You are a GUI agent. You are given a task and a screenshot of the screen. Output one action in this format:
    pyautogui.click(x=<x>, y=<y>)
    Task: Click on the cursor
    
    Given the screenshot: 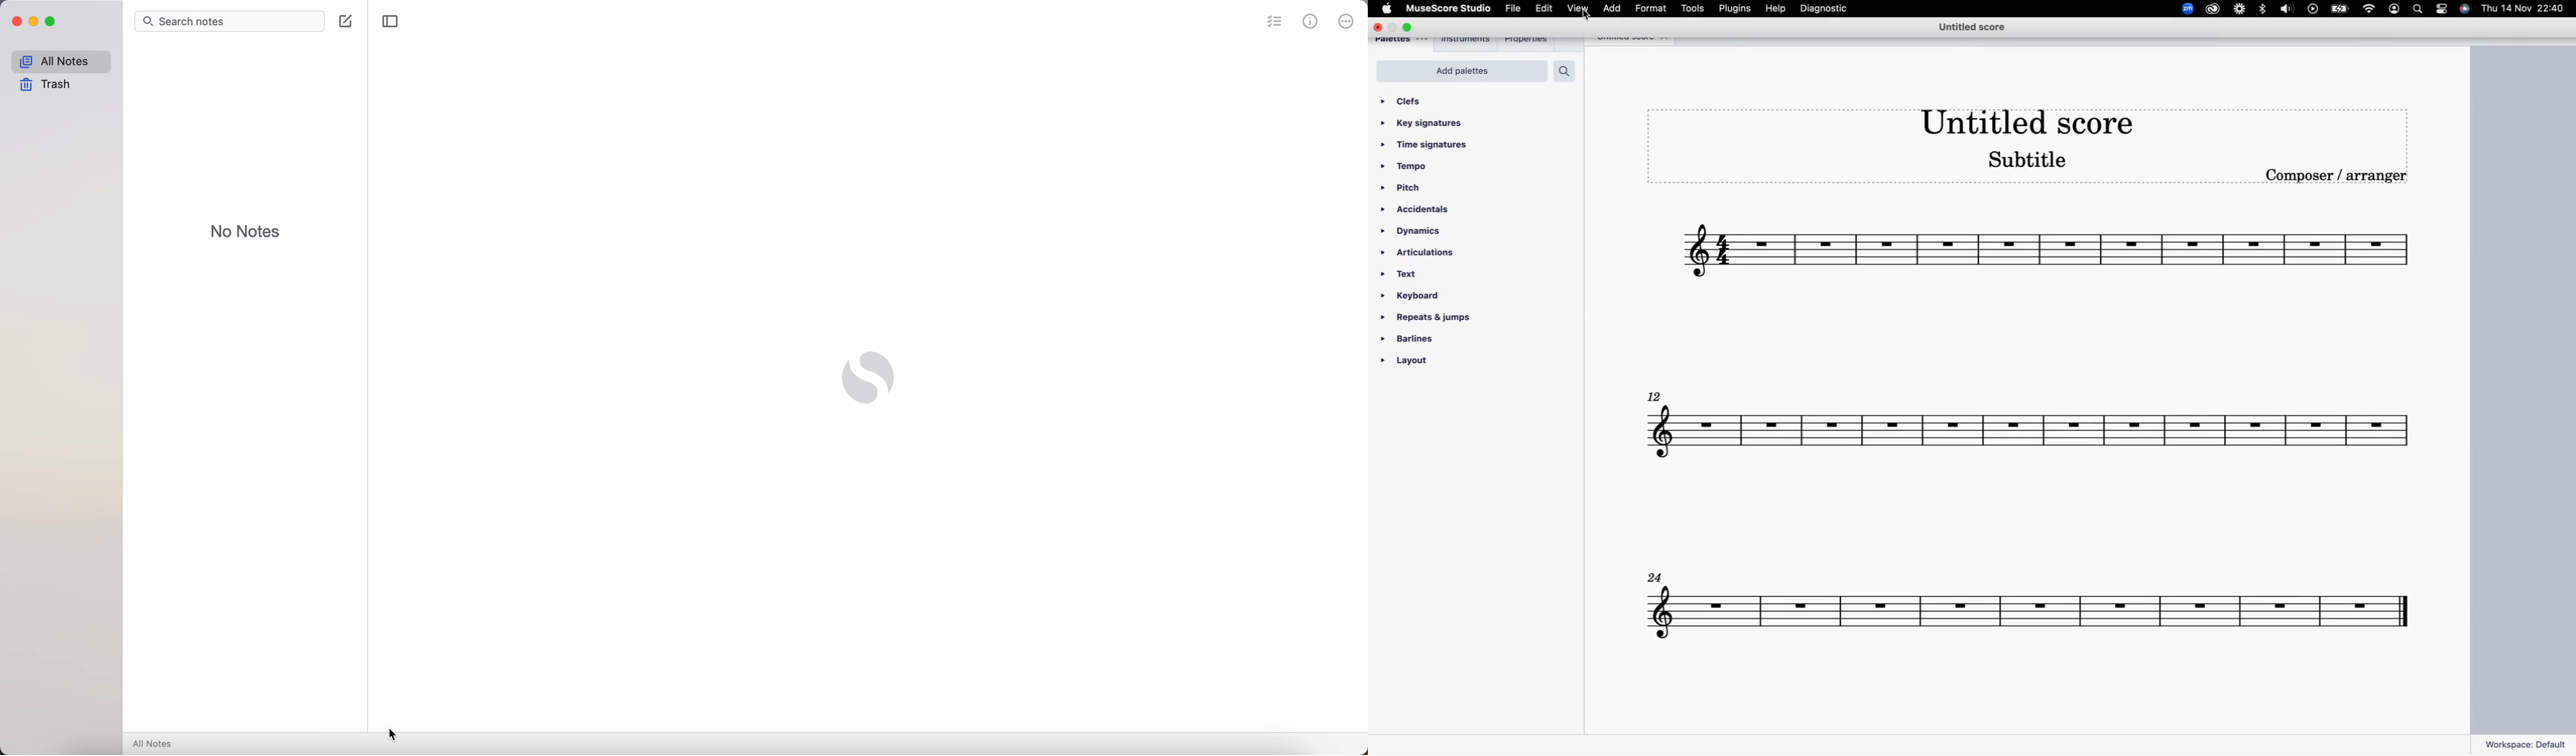 What is the action you would take?
    pyautogui.click(x=395, y=734)
    